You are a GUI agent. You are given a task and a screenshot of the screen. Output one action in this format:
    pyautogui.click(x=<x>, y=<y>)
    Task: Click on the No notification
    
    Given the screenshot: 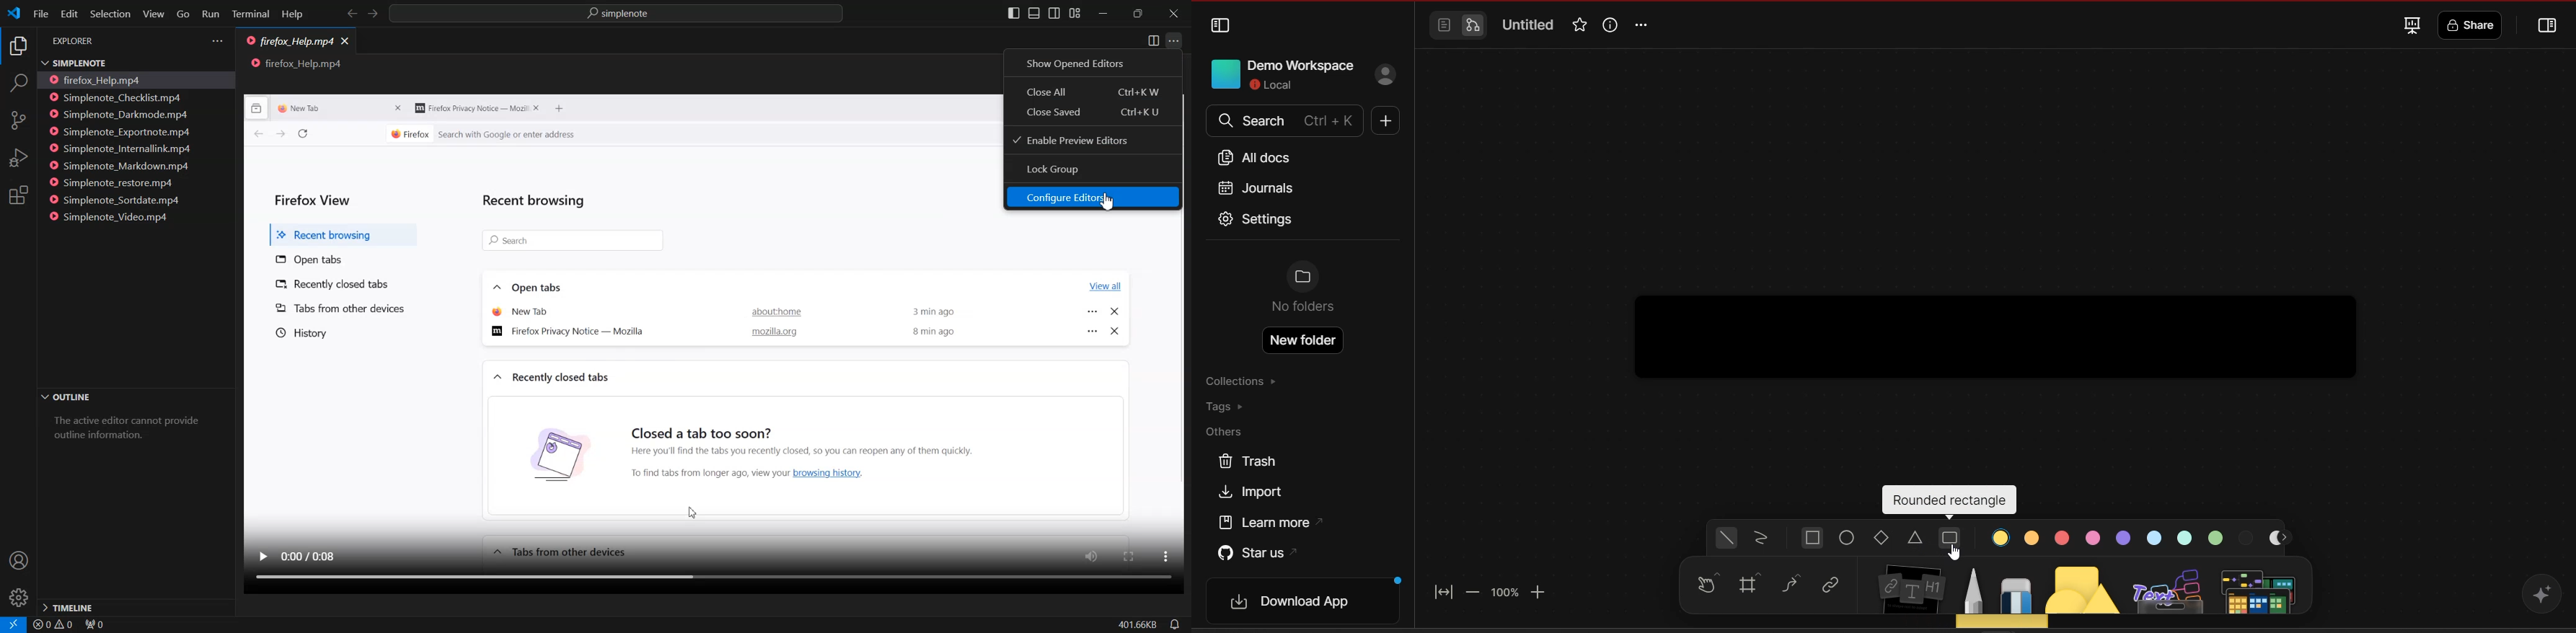 What is the action you would take?
    pyautogui.click(x=1173, y=624)
    